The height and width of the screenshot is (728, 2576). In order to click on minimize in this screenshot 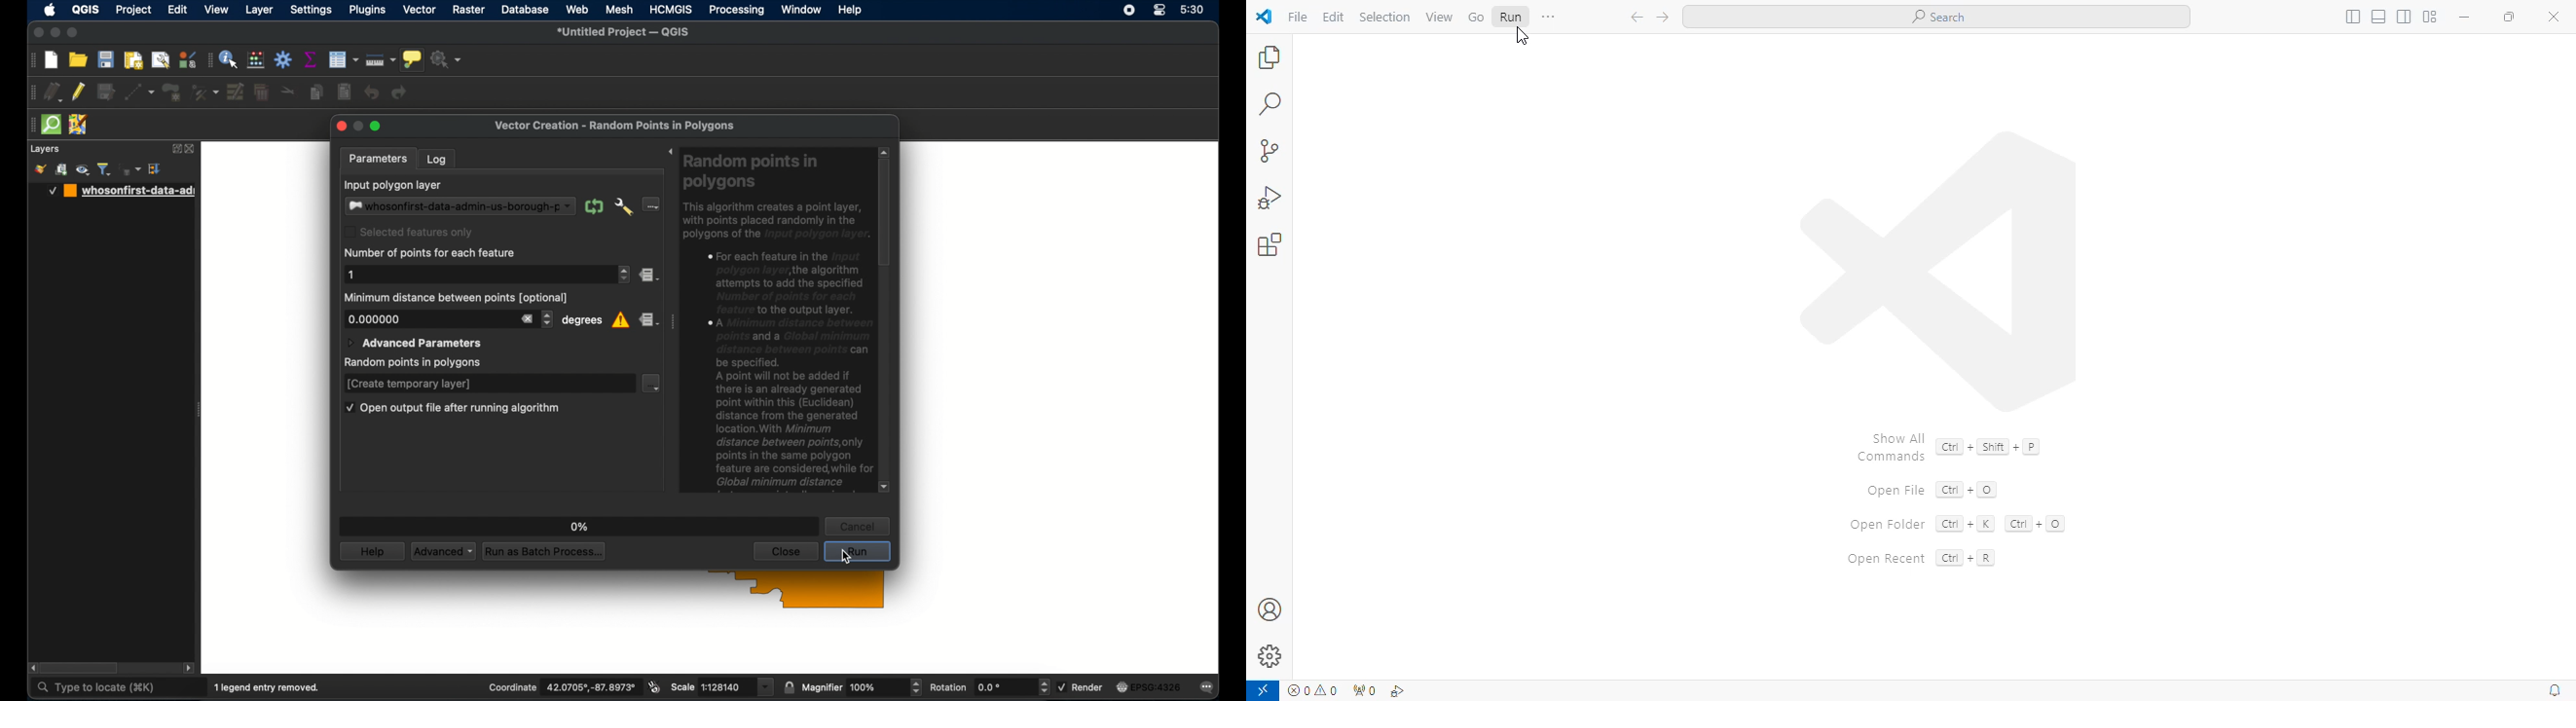, I will do `click(56, 32)`.